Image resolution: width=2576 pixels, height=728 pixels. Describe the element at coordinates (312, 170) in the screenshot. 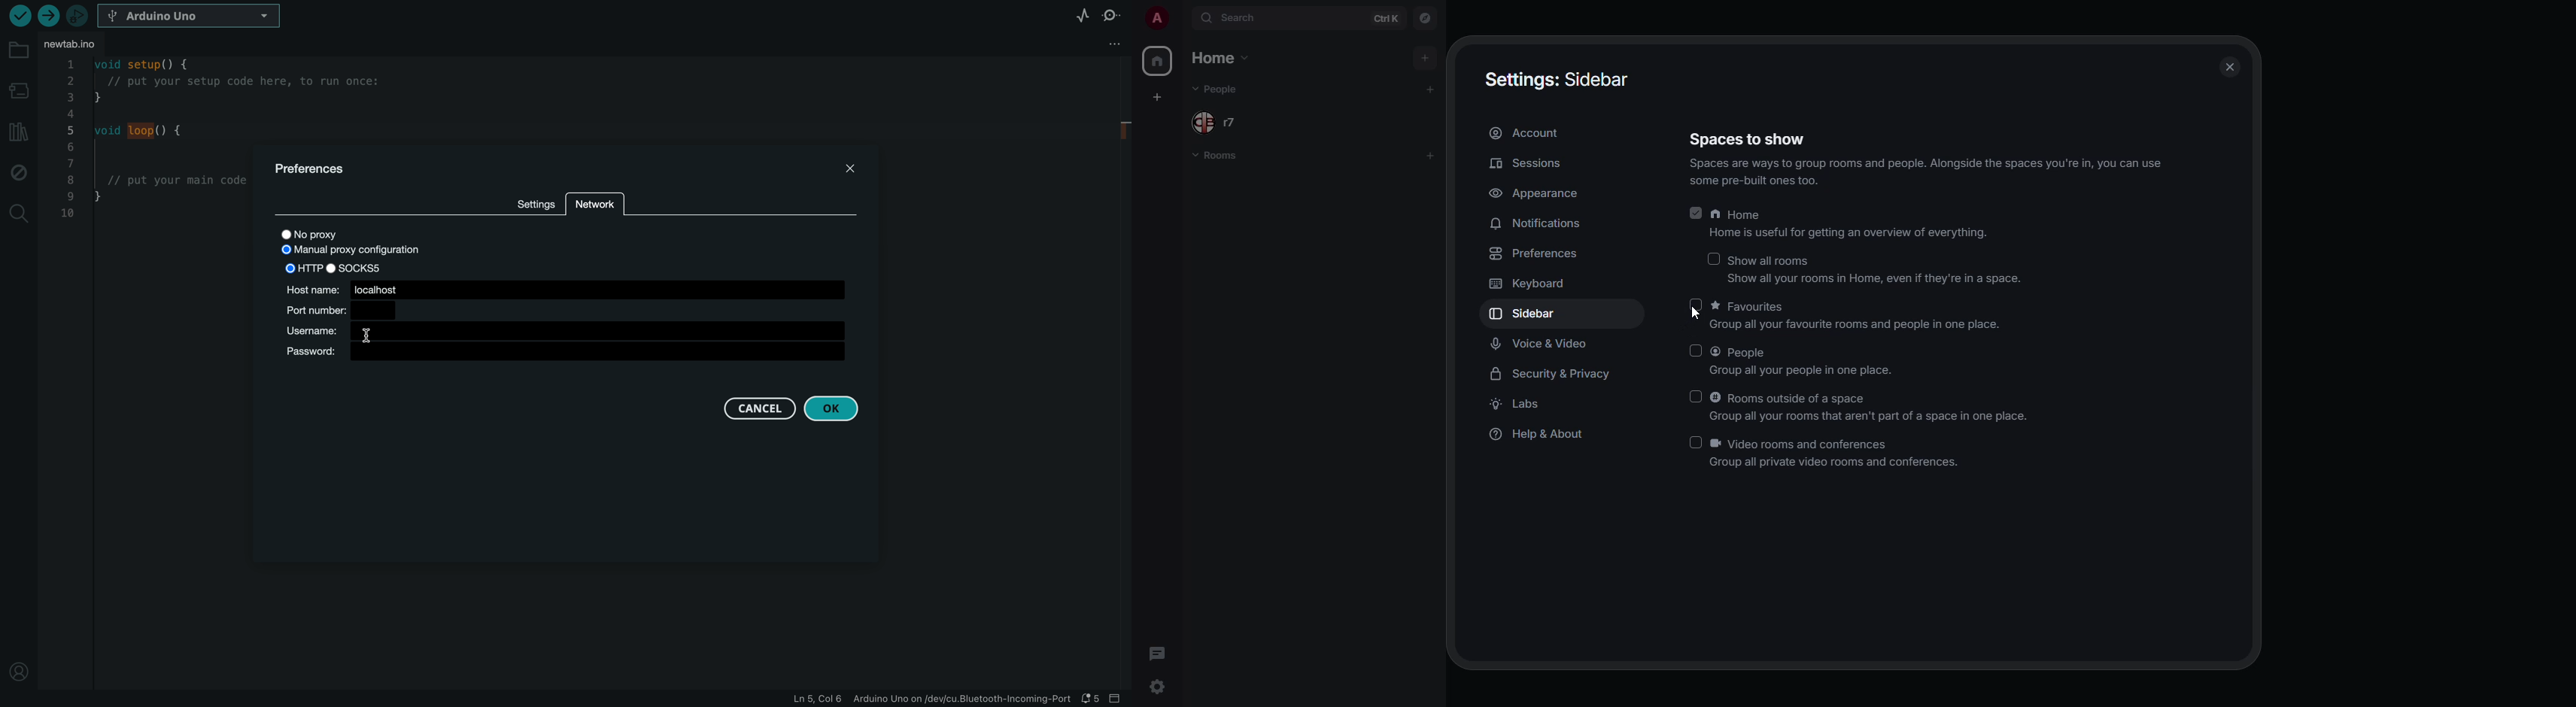

I see `prefernces` at that location.